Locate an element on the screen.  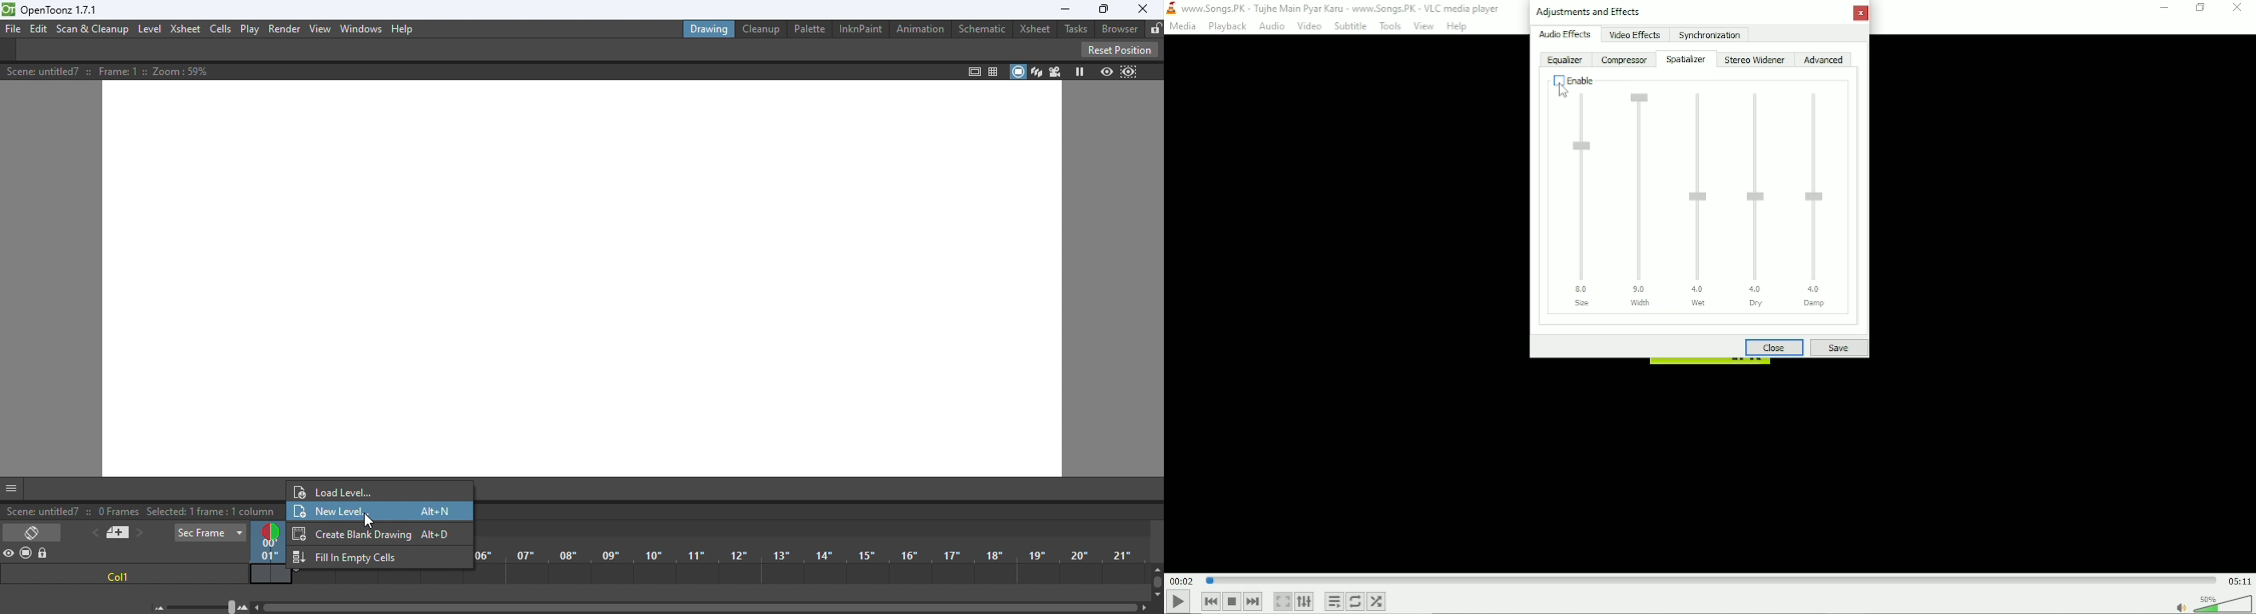
Browser is located at coordinates (1118, 30).